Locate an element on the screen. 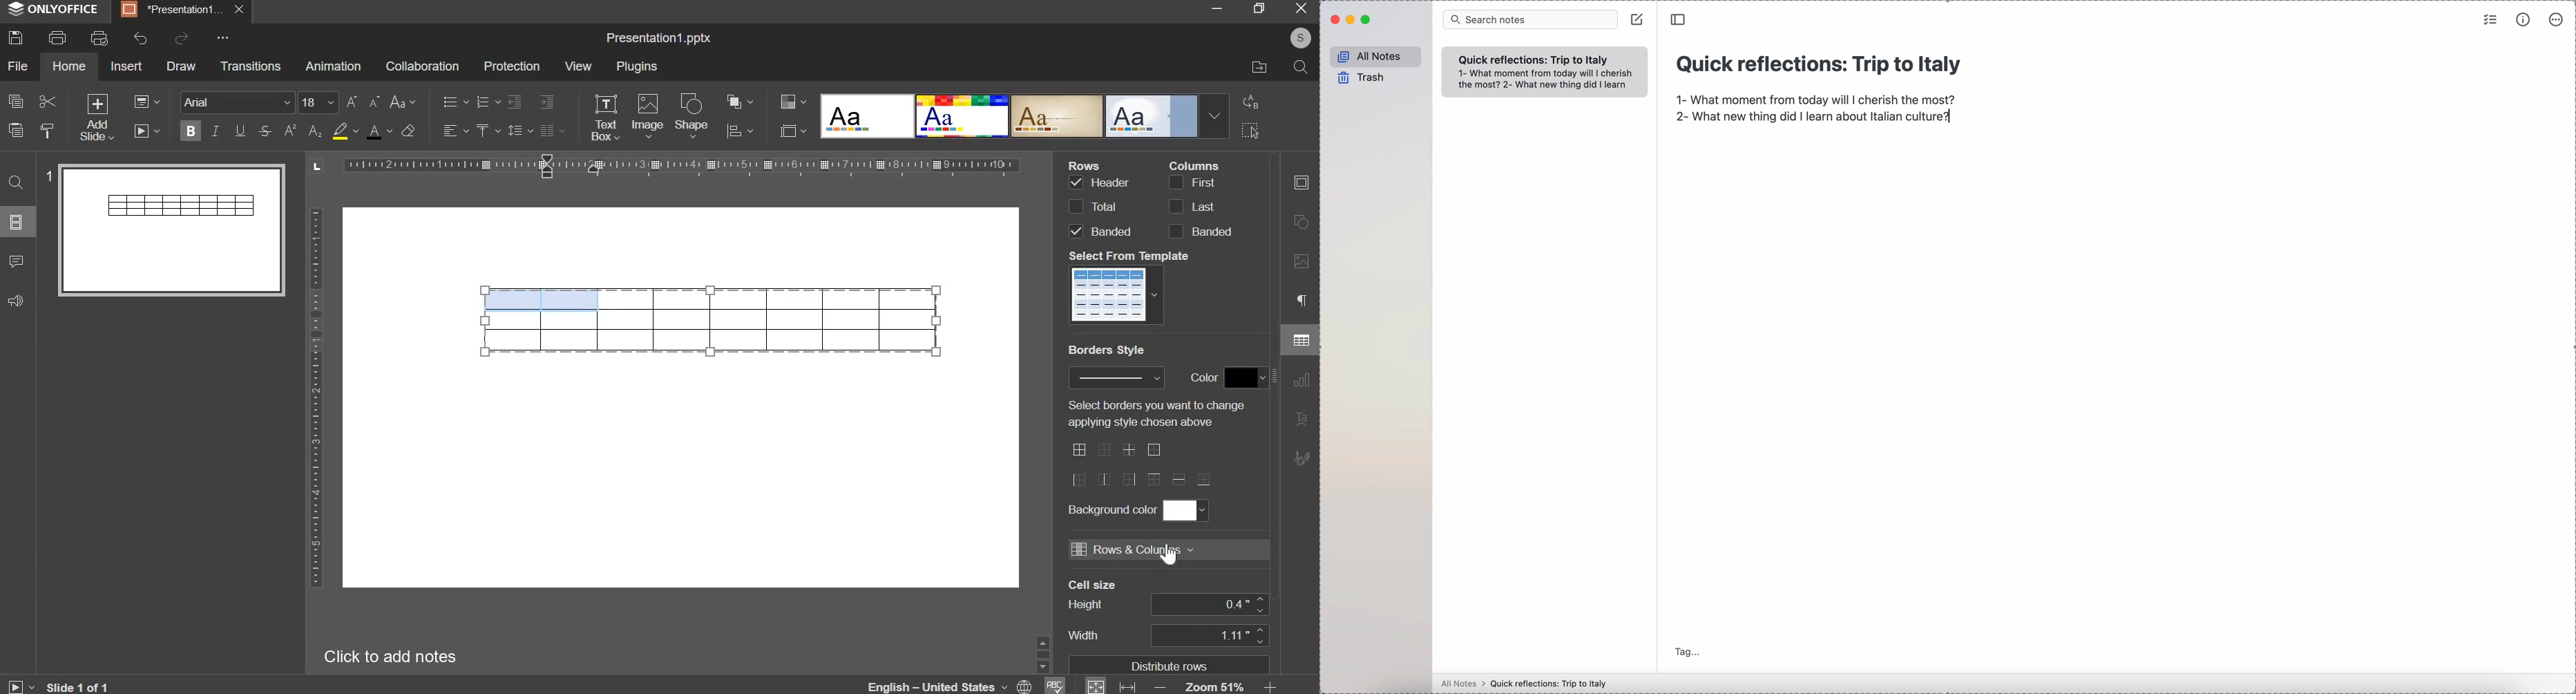  2- What new thing did I learn about Italian culture? is located at coordinates (1814, 118).